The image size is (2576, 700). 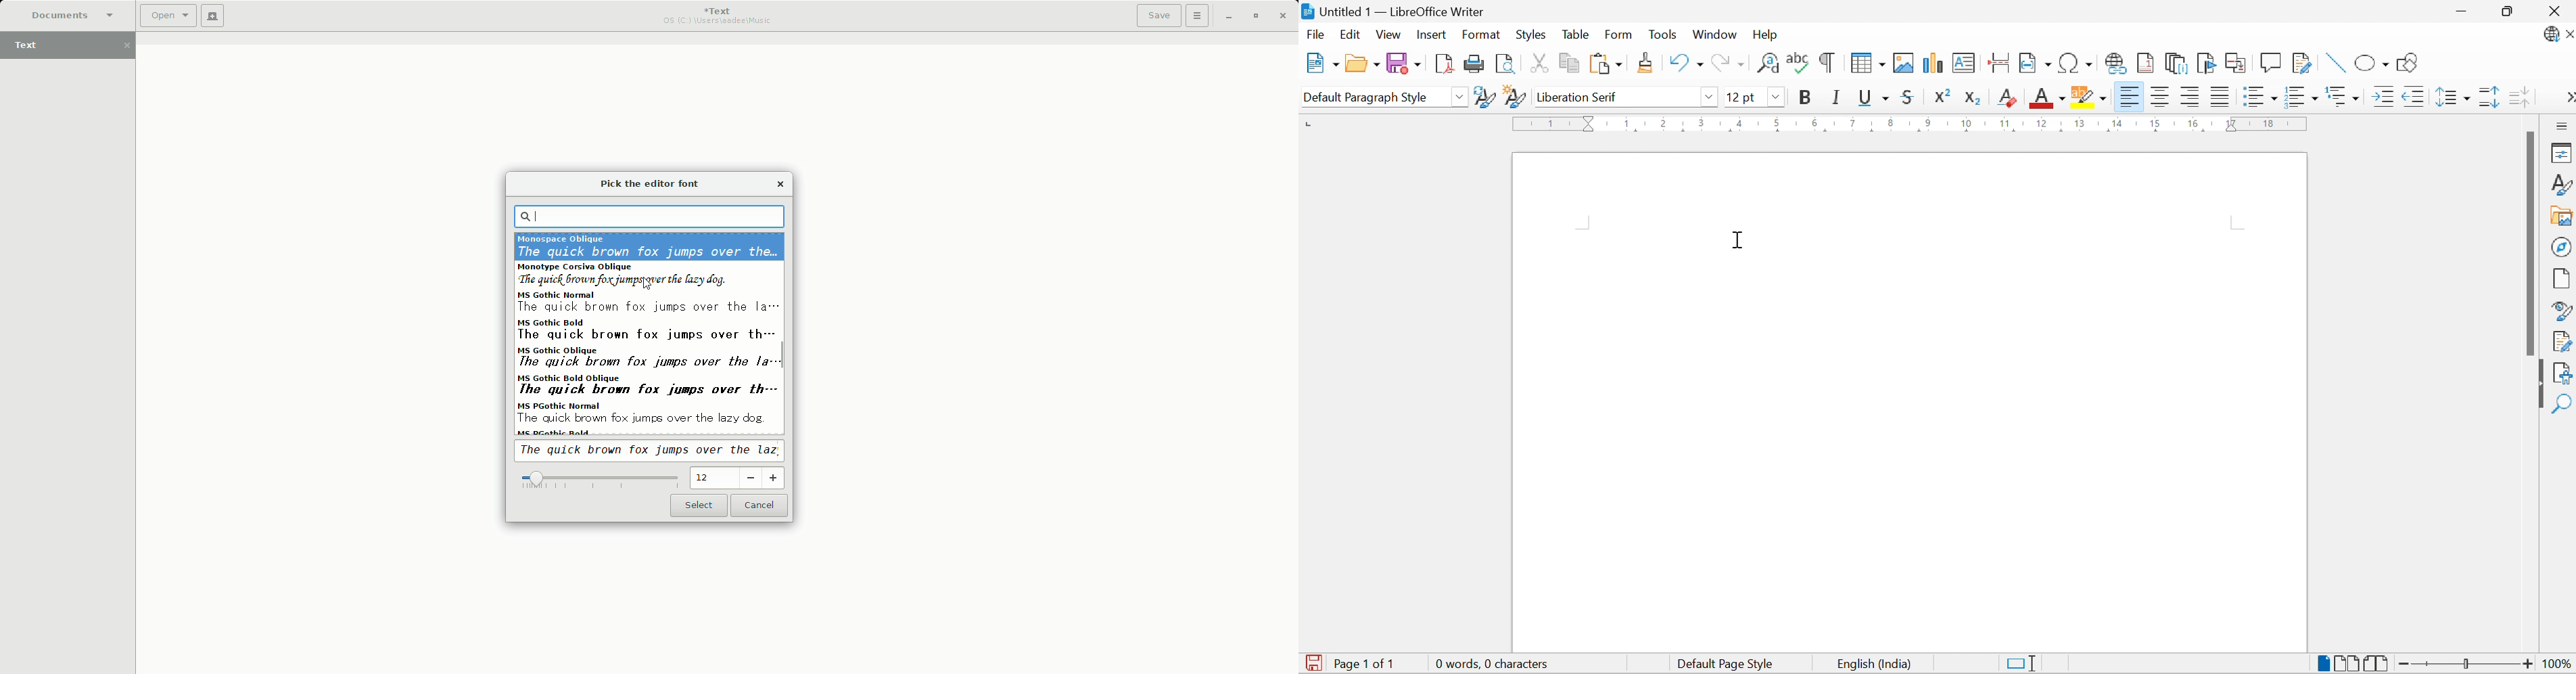 I want to click on Check Spelling, so click(x=1798, y=63).